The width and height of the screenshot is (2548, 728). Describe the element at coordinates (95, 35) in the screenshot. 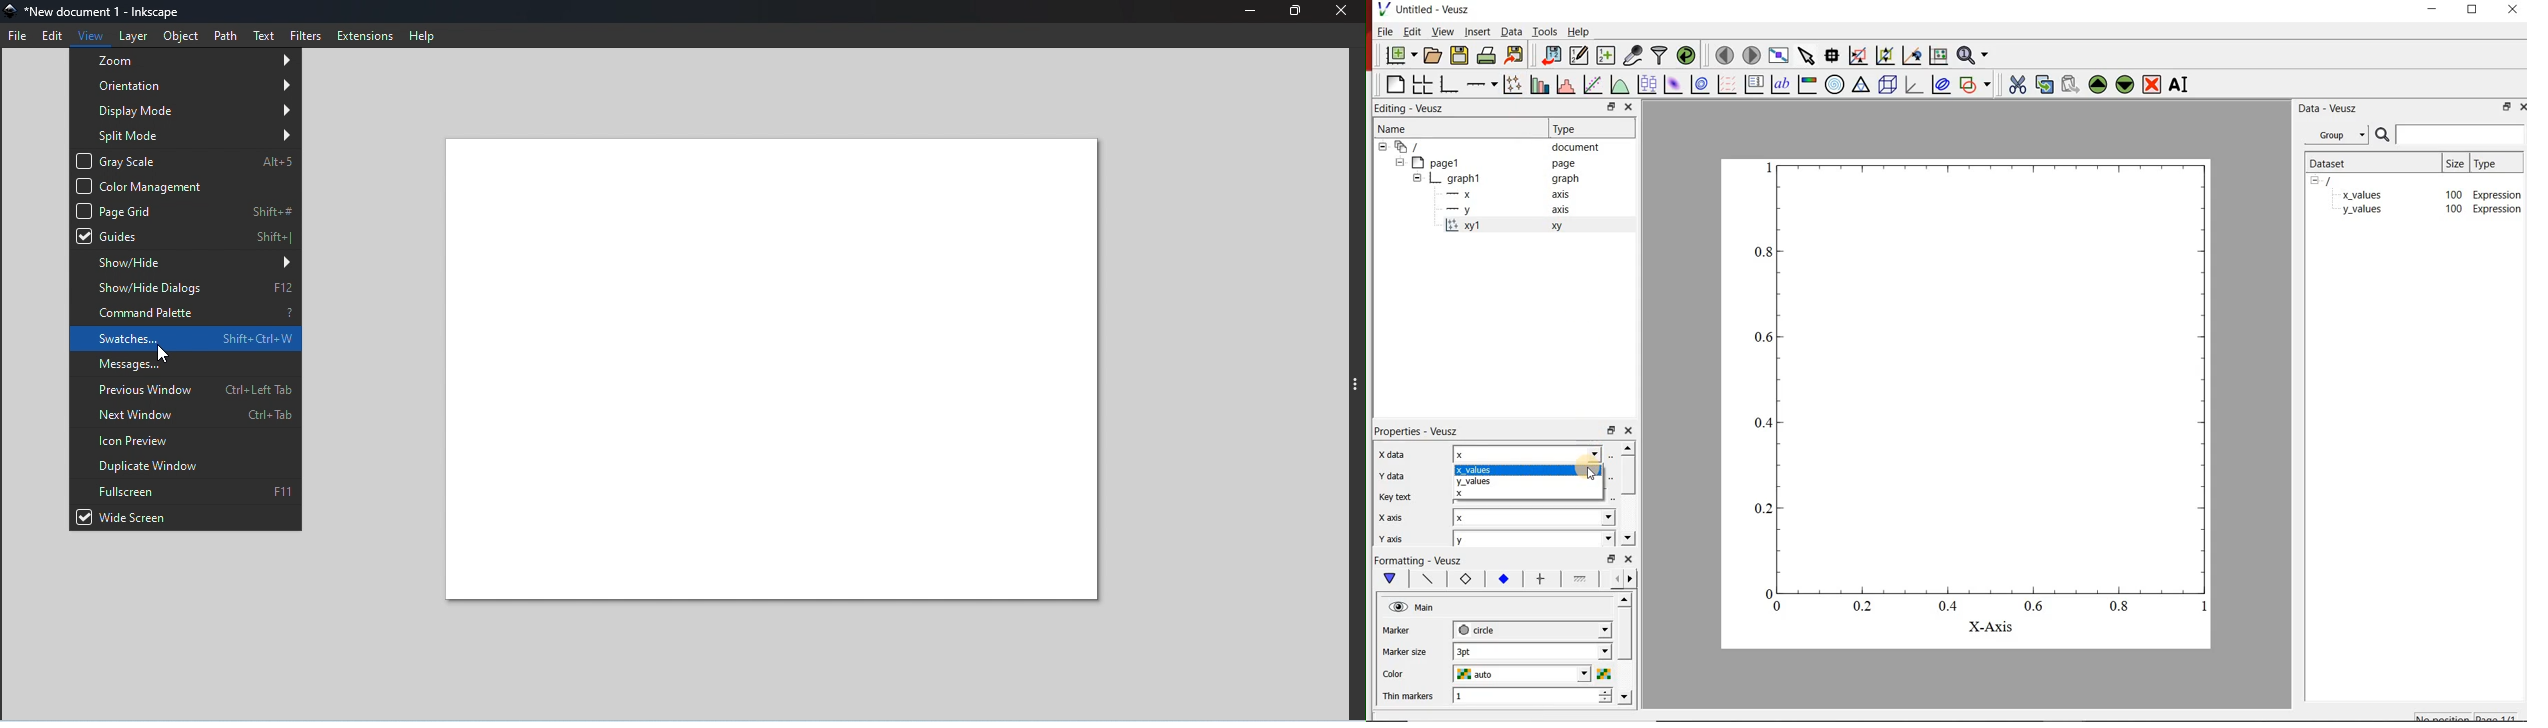

I see `View` at that location.